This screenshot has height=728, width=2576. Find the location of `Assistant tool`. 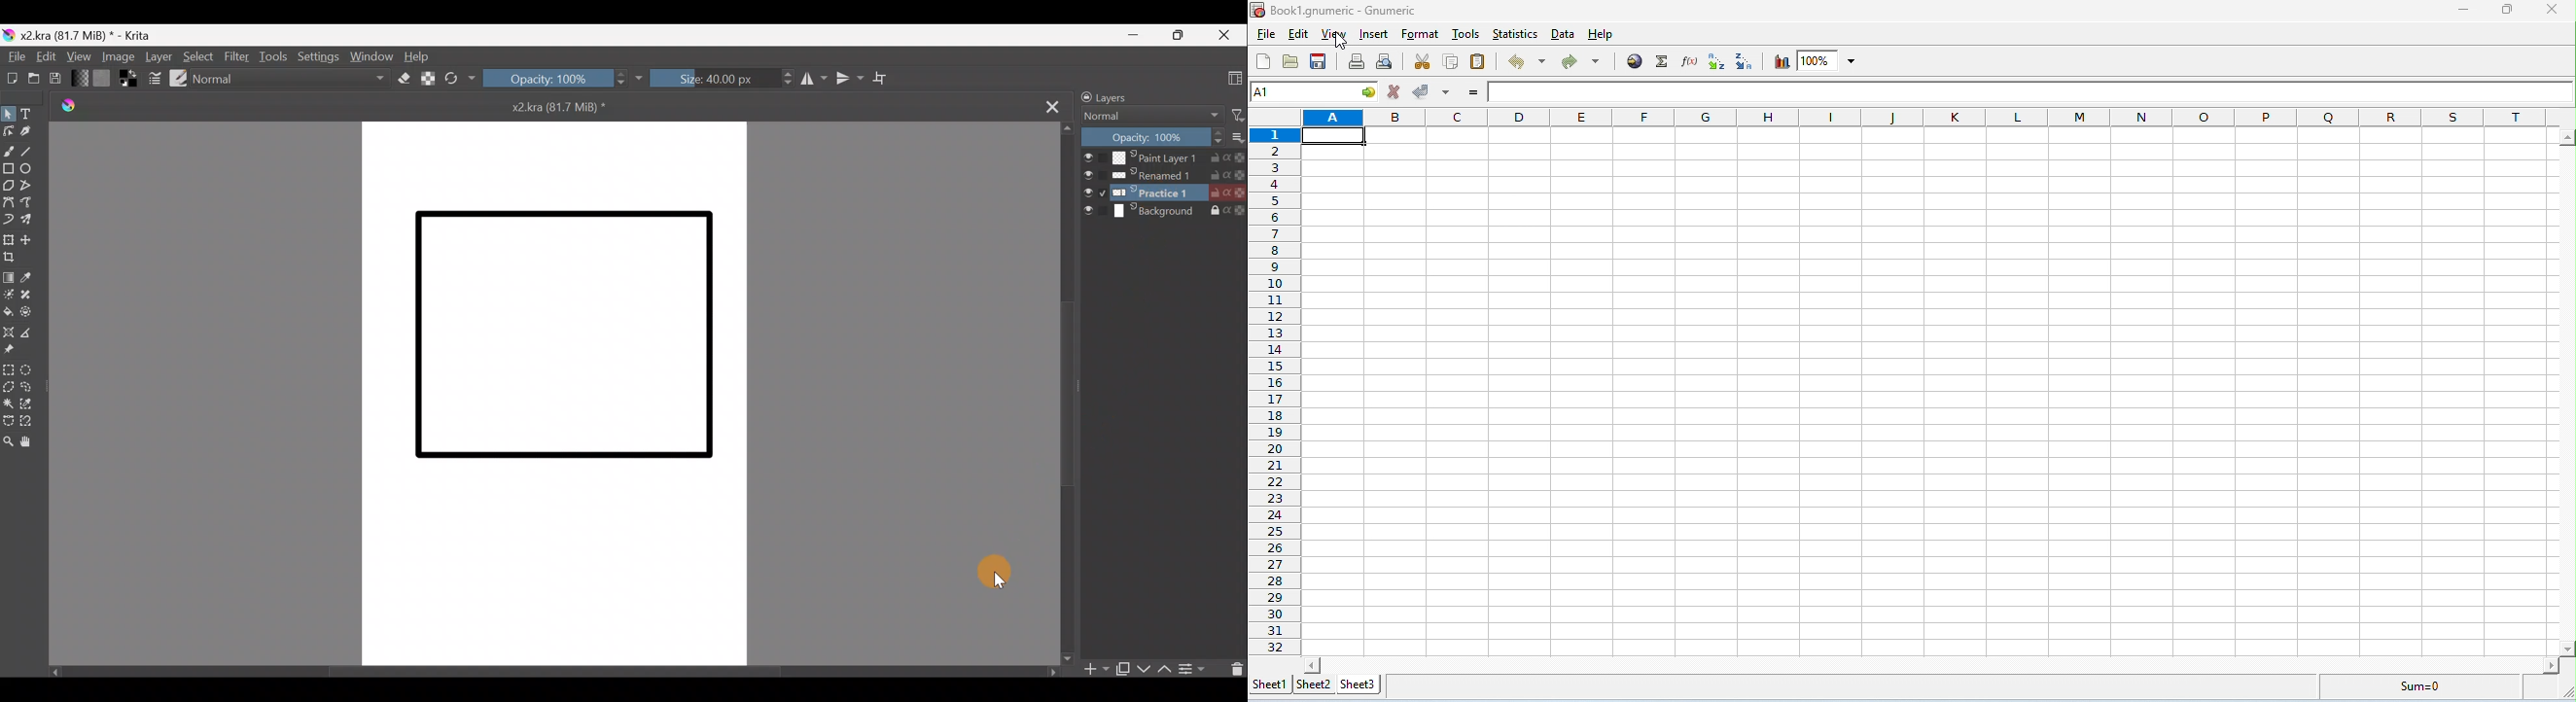

Assistant tool is located at coordinates (9, 334).